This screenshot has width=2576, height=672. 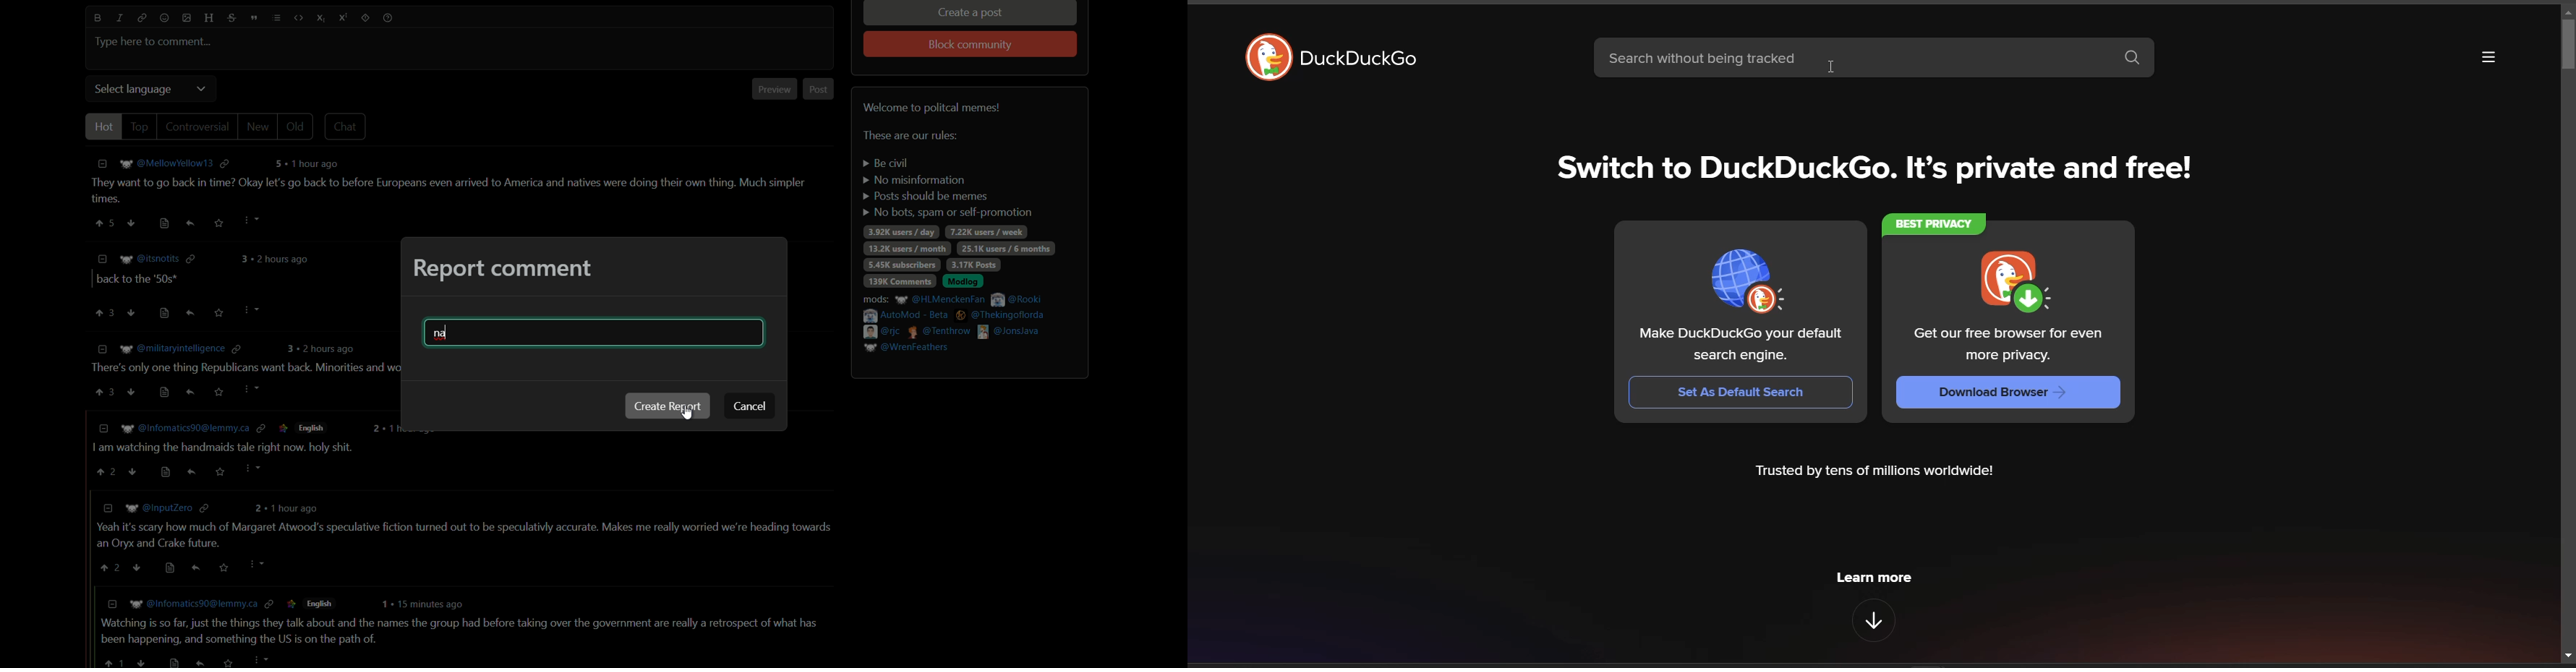 I want to click on 5.45k subscribers, so click(x=903, y=265).